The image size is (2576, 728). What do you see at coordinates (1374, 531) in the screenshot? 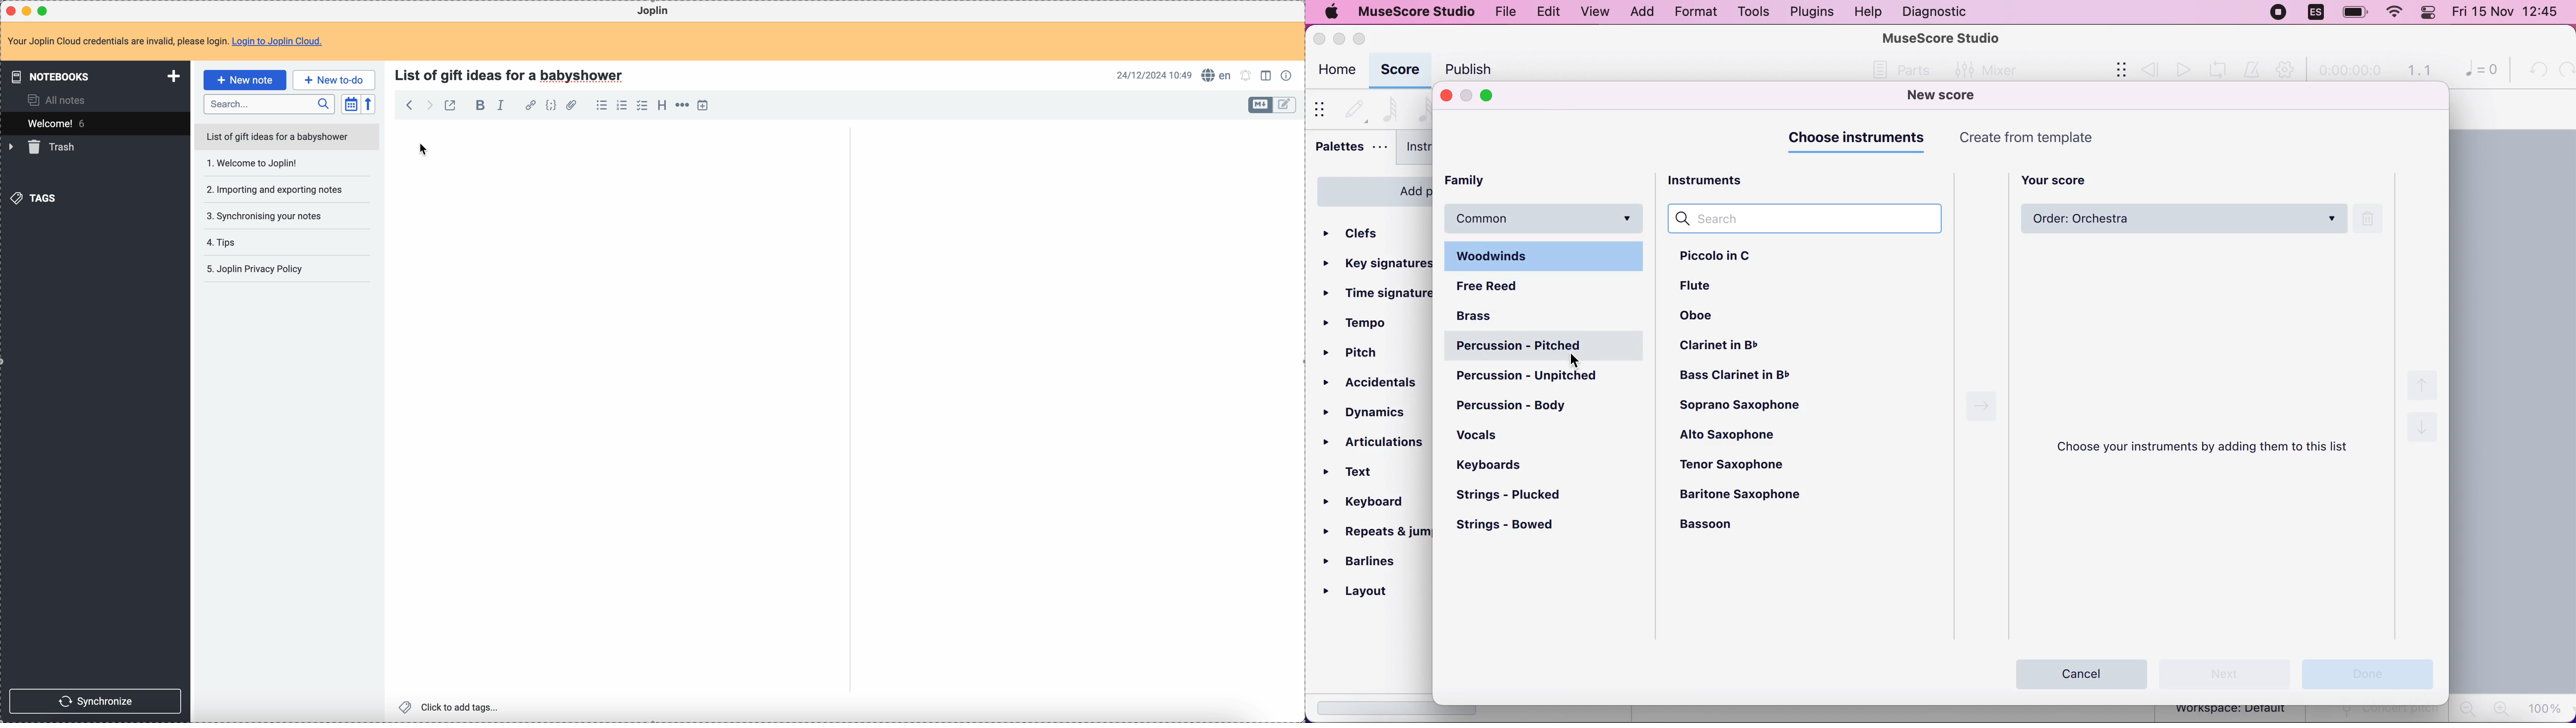
I see `repeats and jumps` at bounding box center [1374, 531].